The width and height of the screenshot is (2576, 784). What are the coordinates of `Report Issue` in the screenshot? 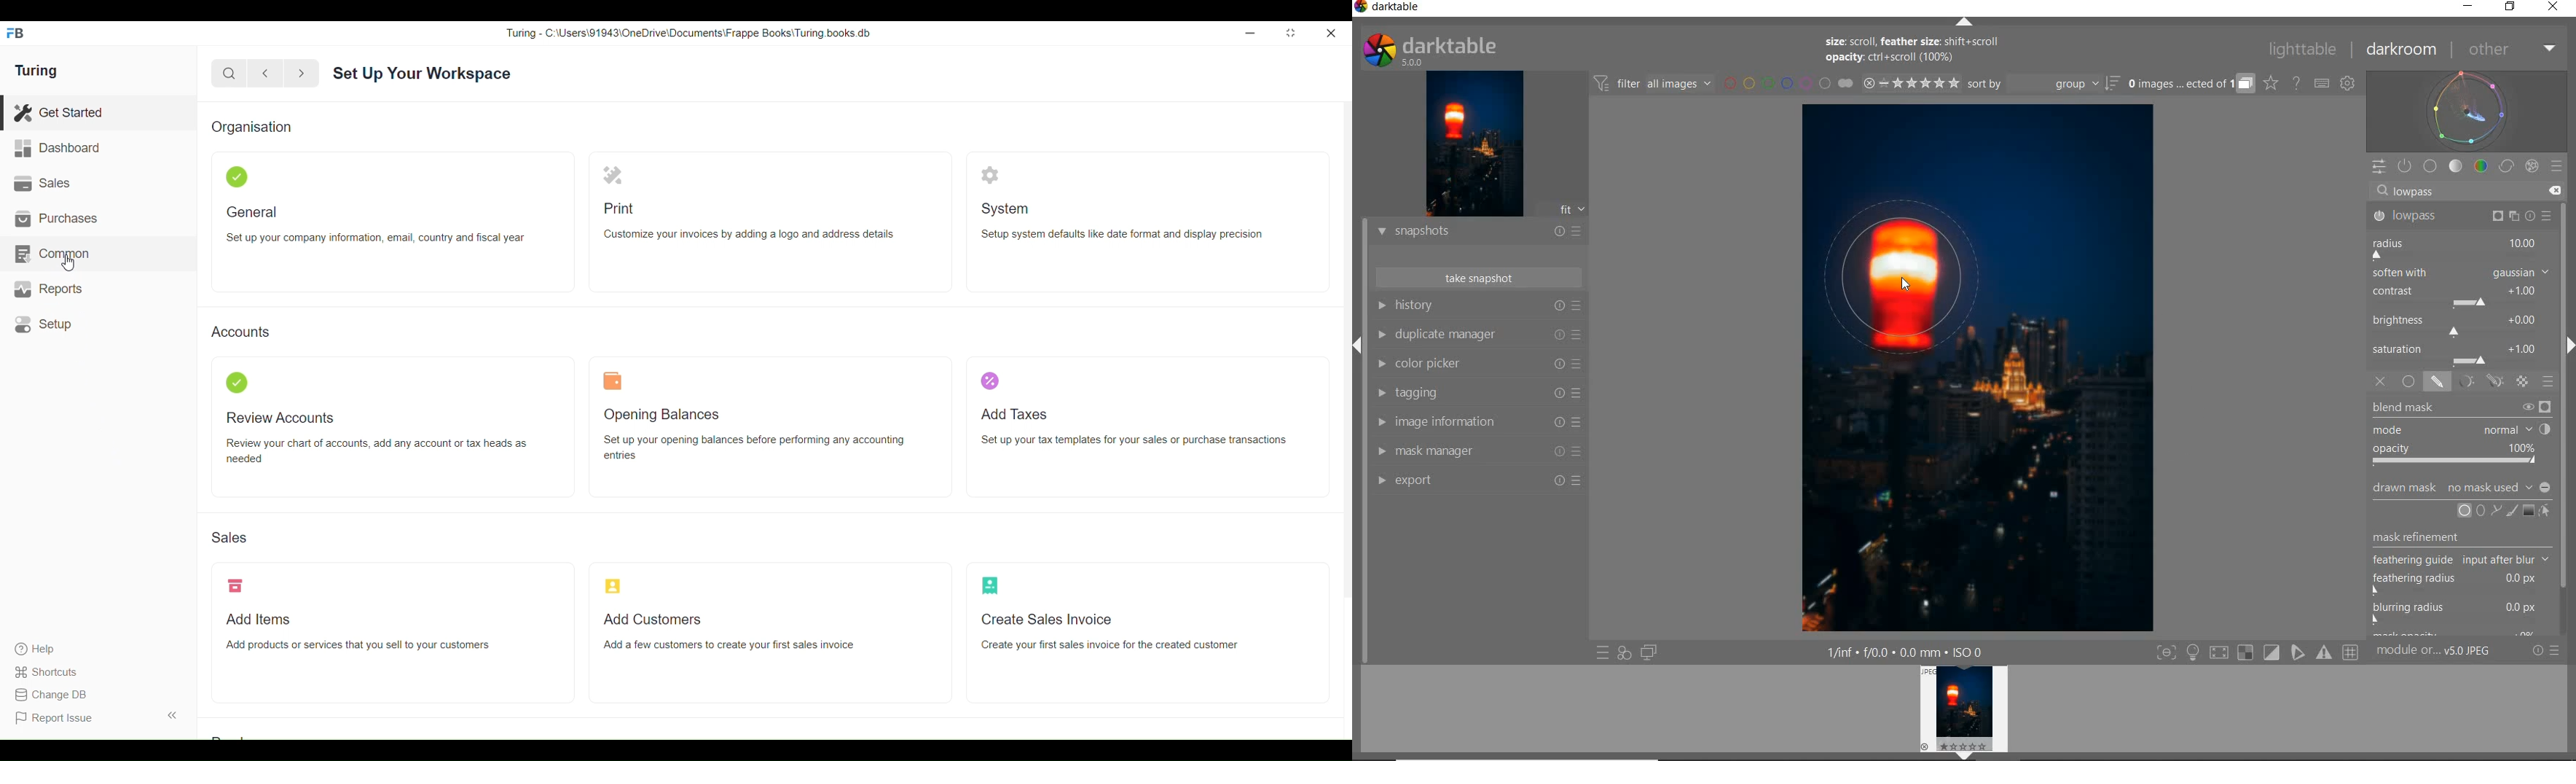 It's located at (54, 718).